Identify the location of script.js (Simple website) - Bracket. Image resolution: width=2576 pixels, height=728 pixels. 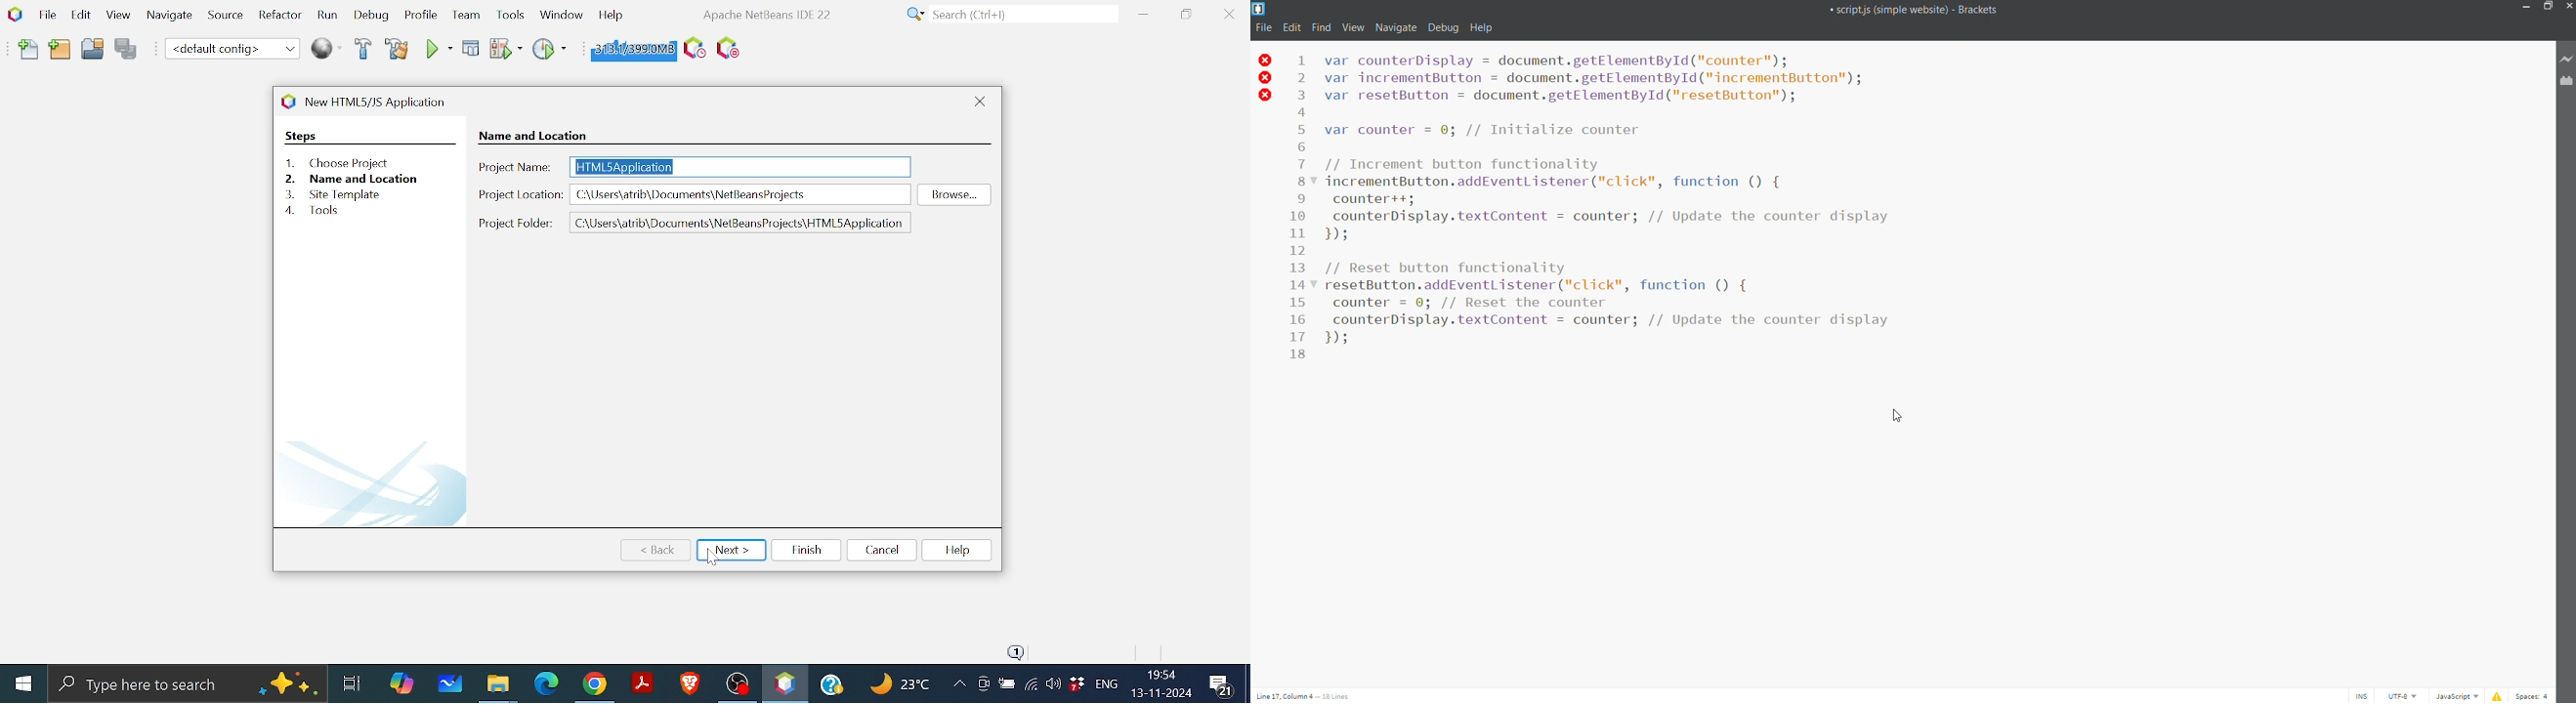
(1915, 9).